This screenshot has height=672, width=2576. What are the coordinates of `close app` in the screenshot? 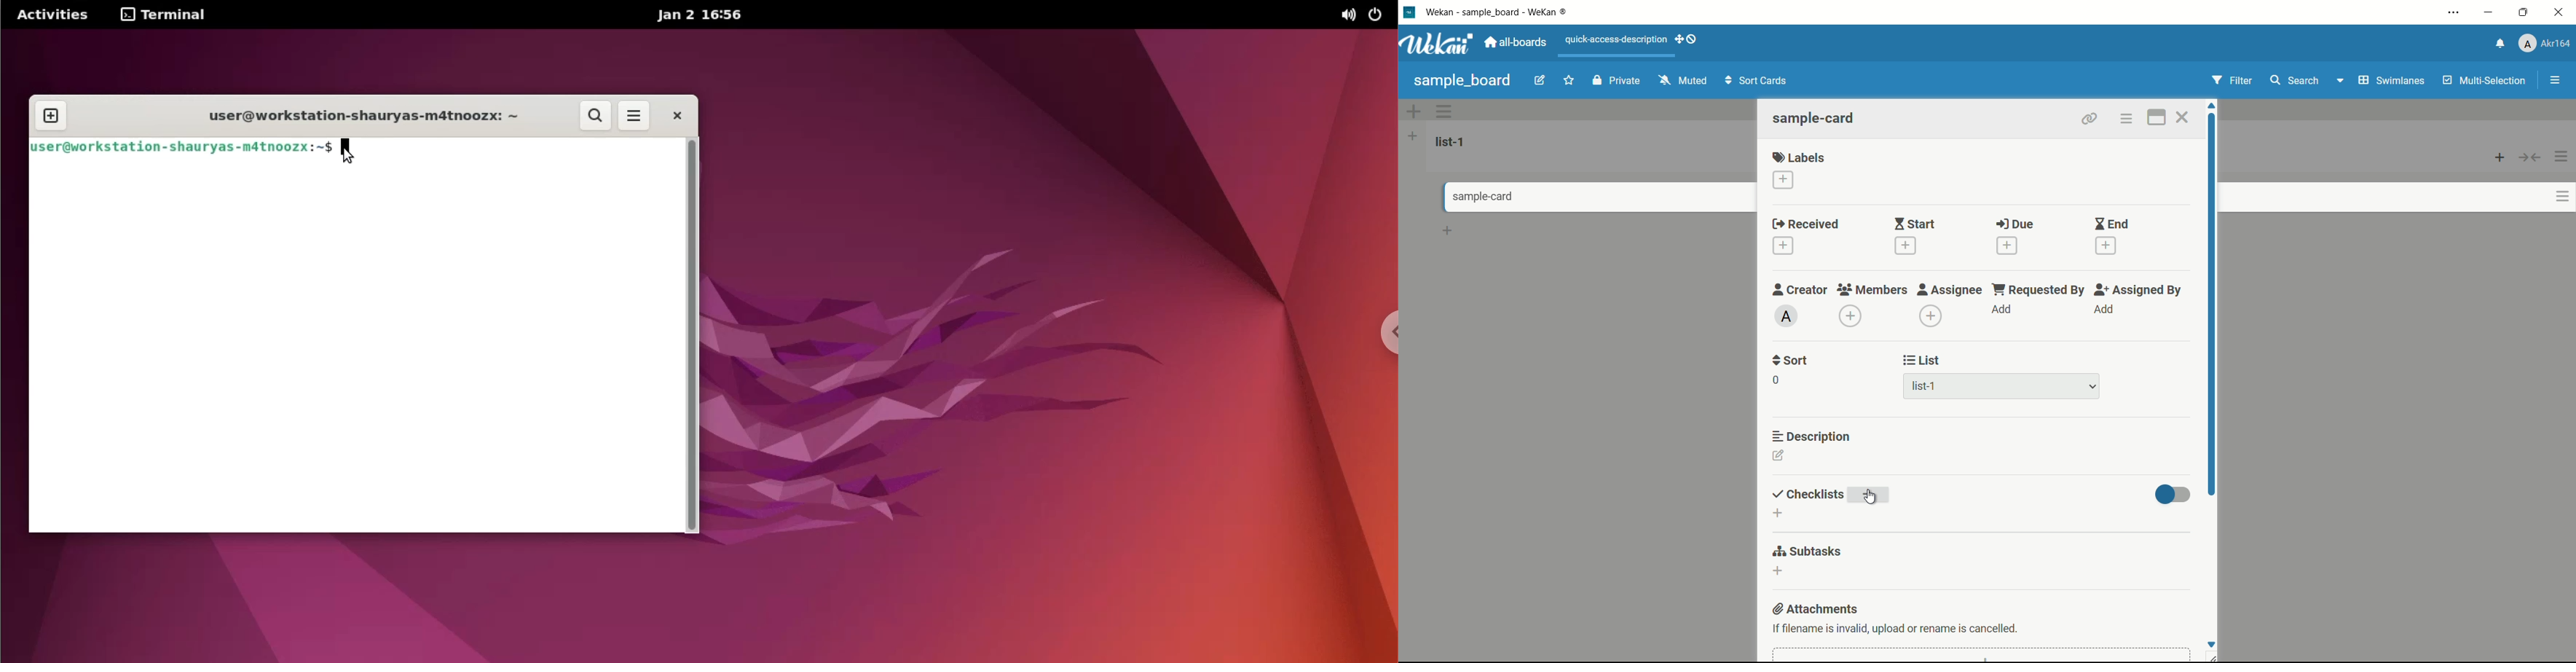 It's located at (2562, 12).